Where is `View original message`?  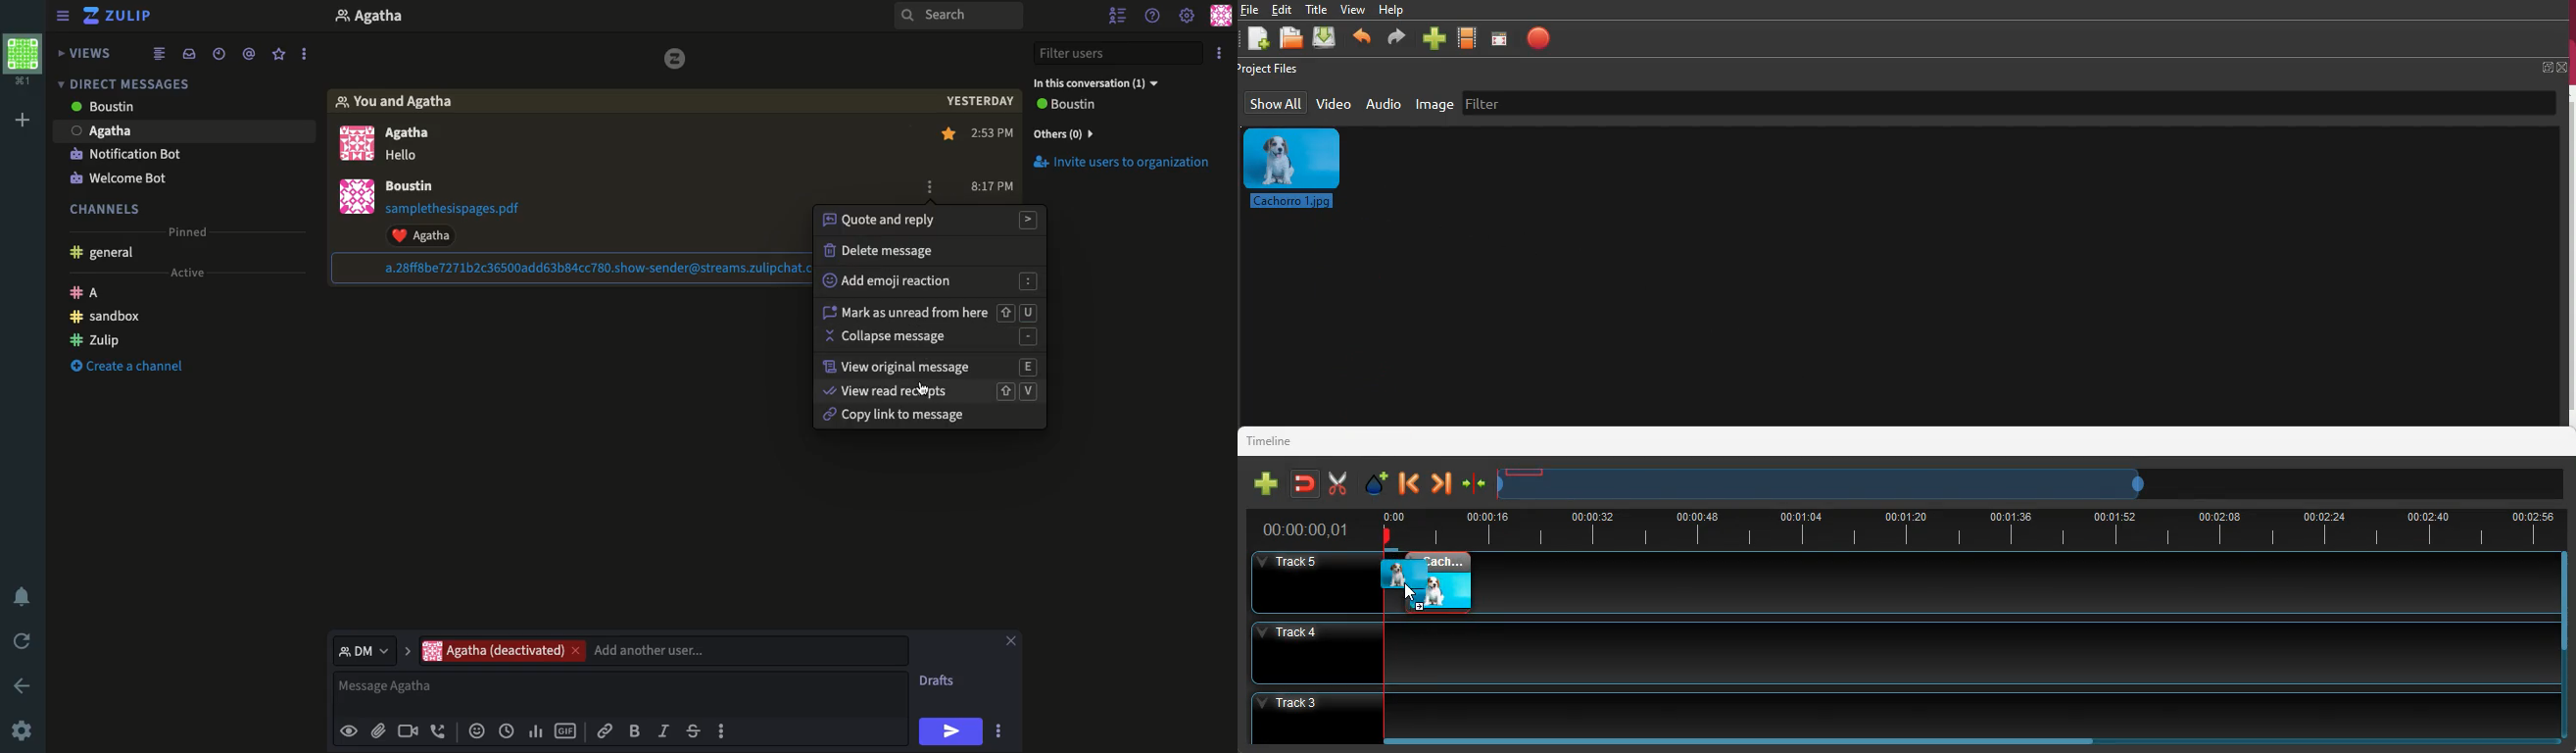
View original message is located at coordinates (936, 363).